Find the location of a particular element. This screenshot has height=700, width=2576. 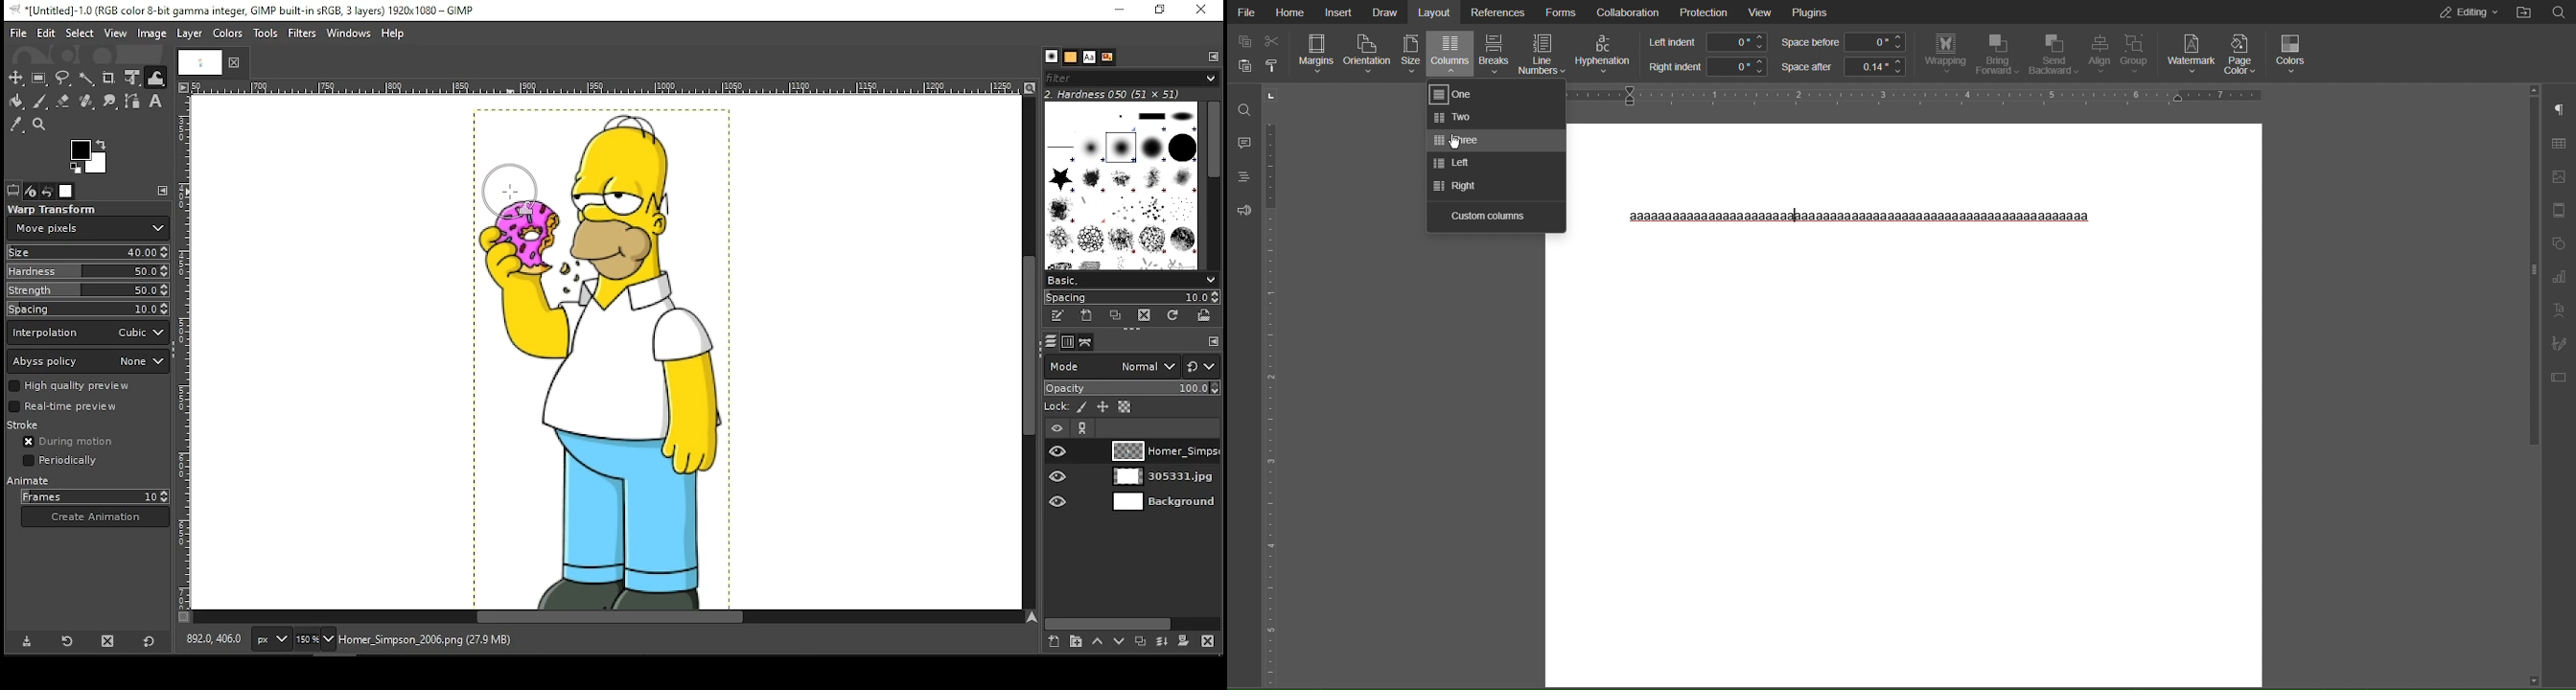

Text File Settings is located at coordinates (2560, 375).